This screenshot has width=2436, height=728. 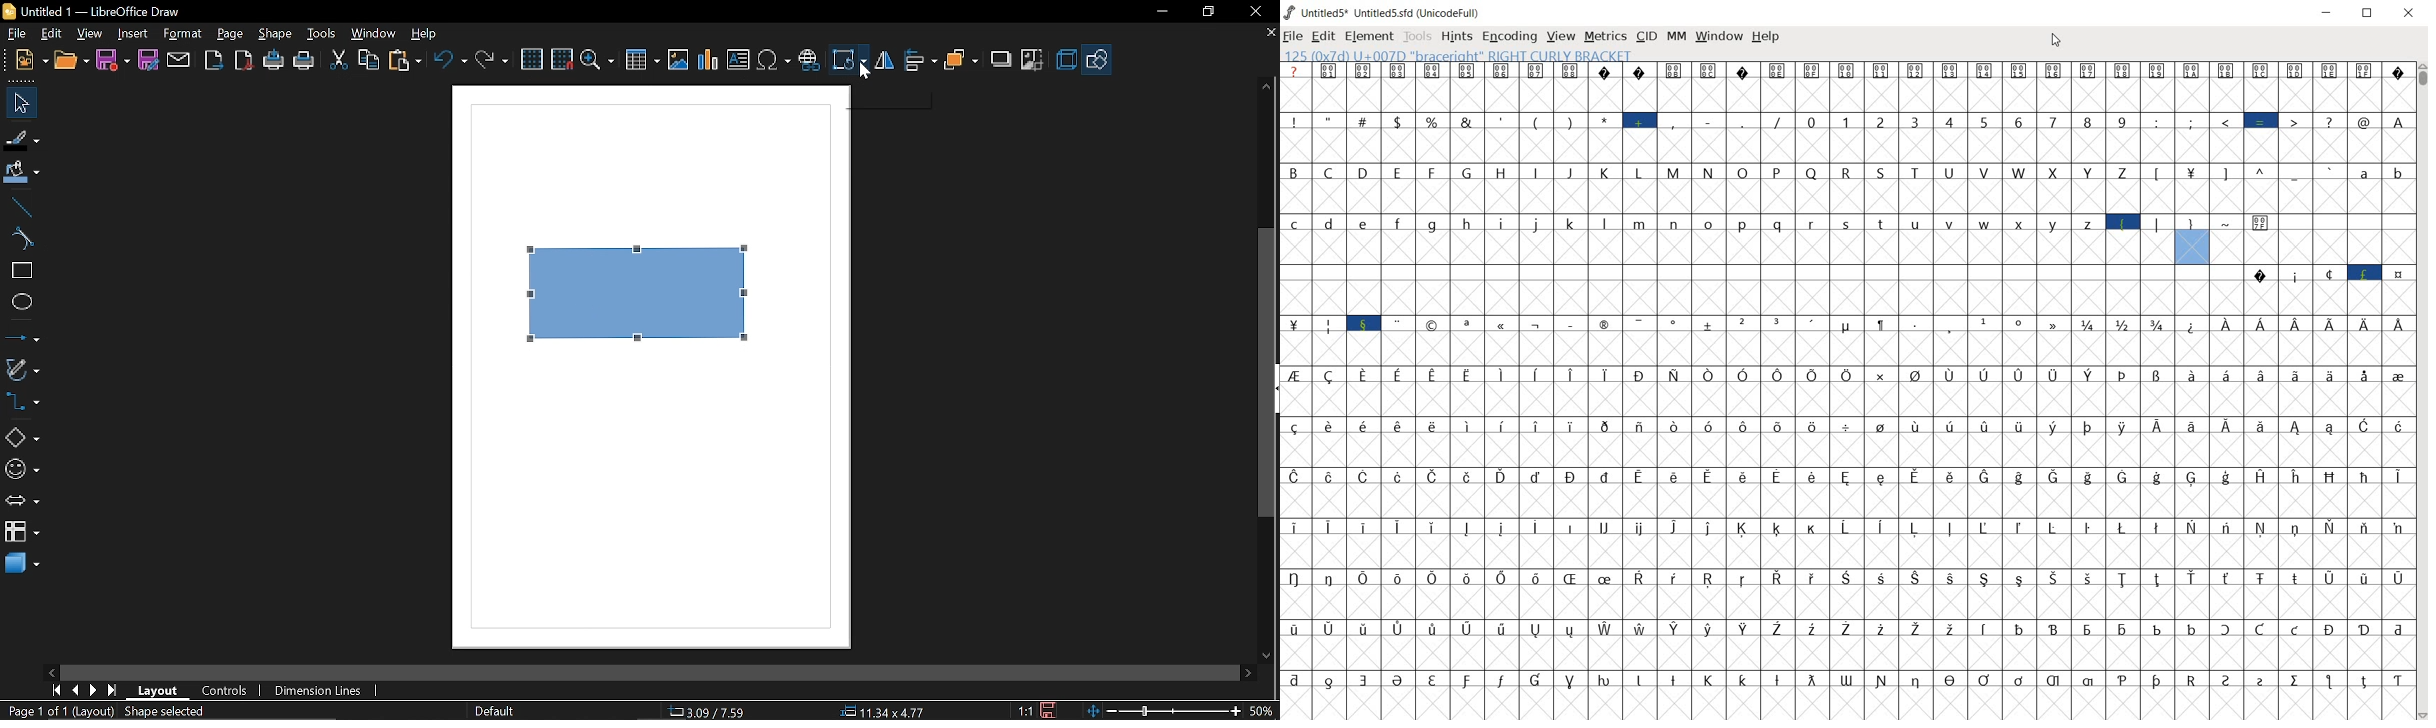 What do you see at coordinates (71, 61) in the screenshot?
I see `Open` at bounding box center [71, 61].